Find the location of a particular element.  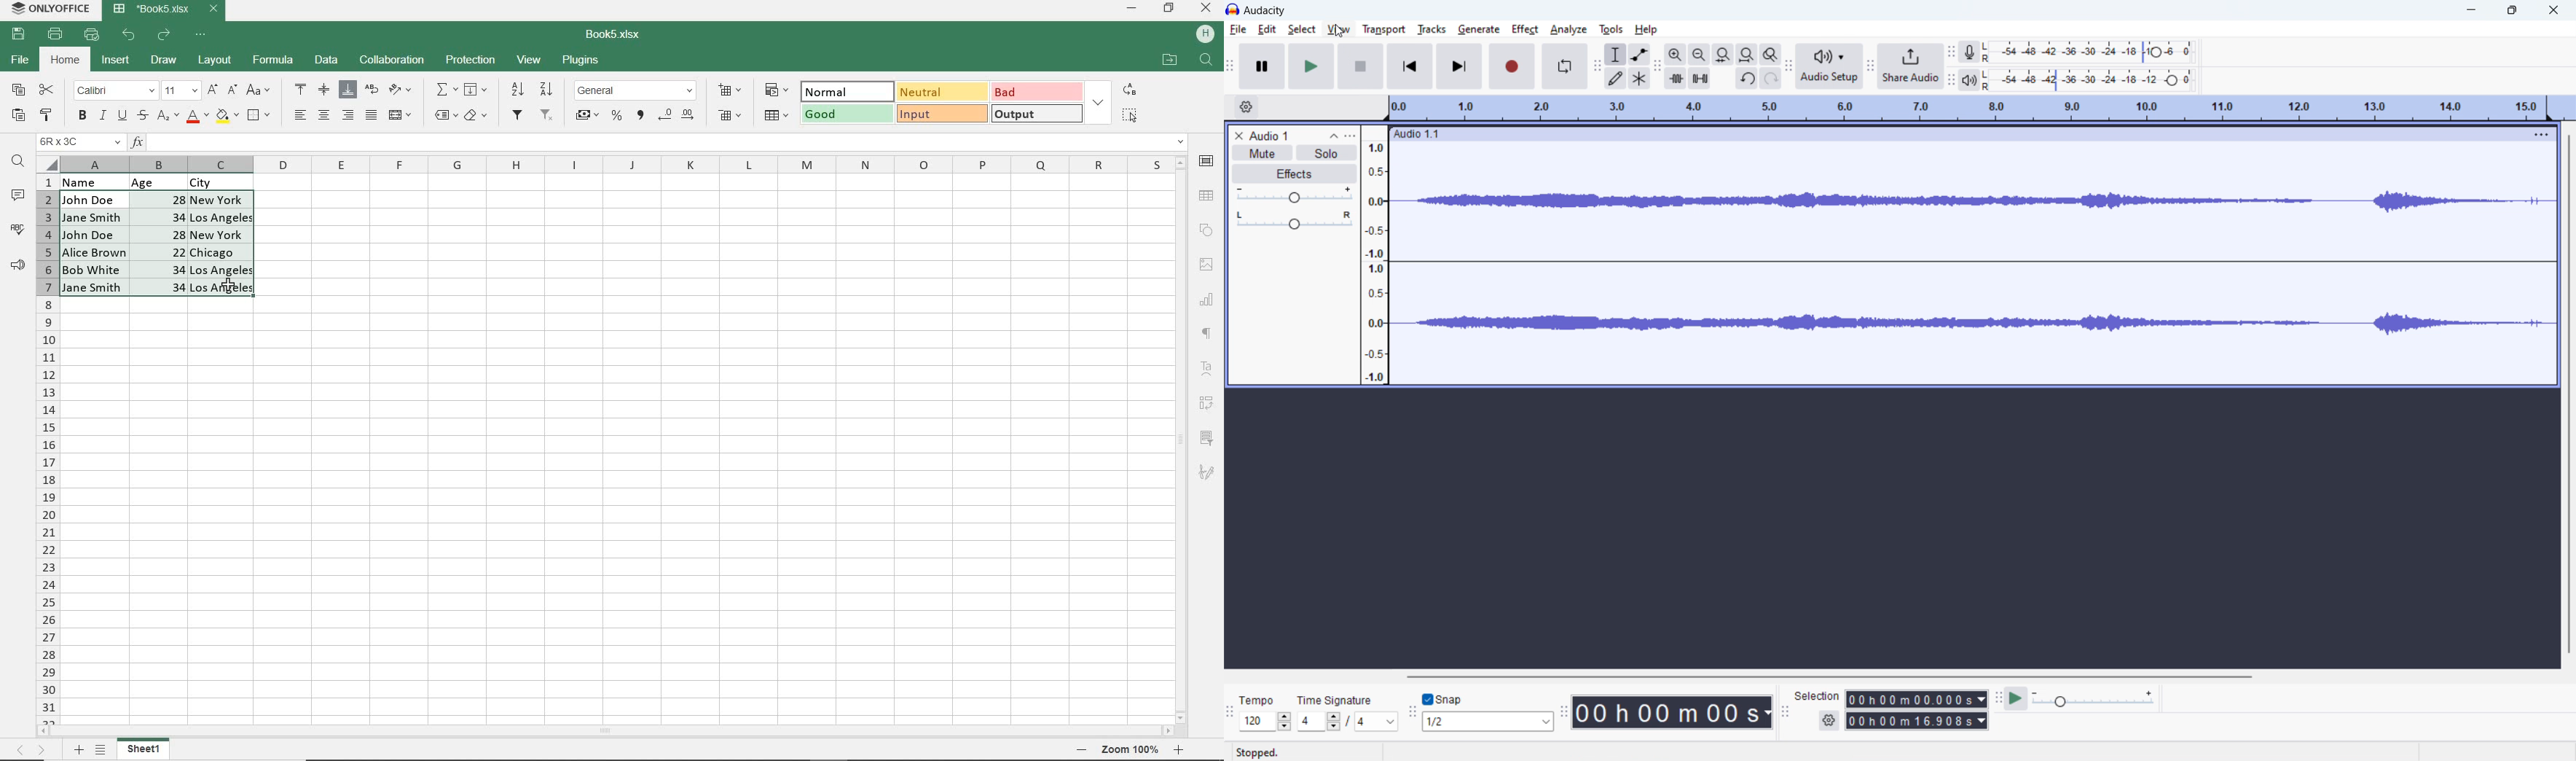

sheet 1 is located at coordinates (144, 749).